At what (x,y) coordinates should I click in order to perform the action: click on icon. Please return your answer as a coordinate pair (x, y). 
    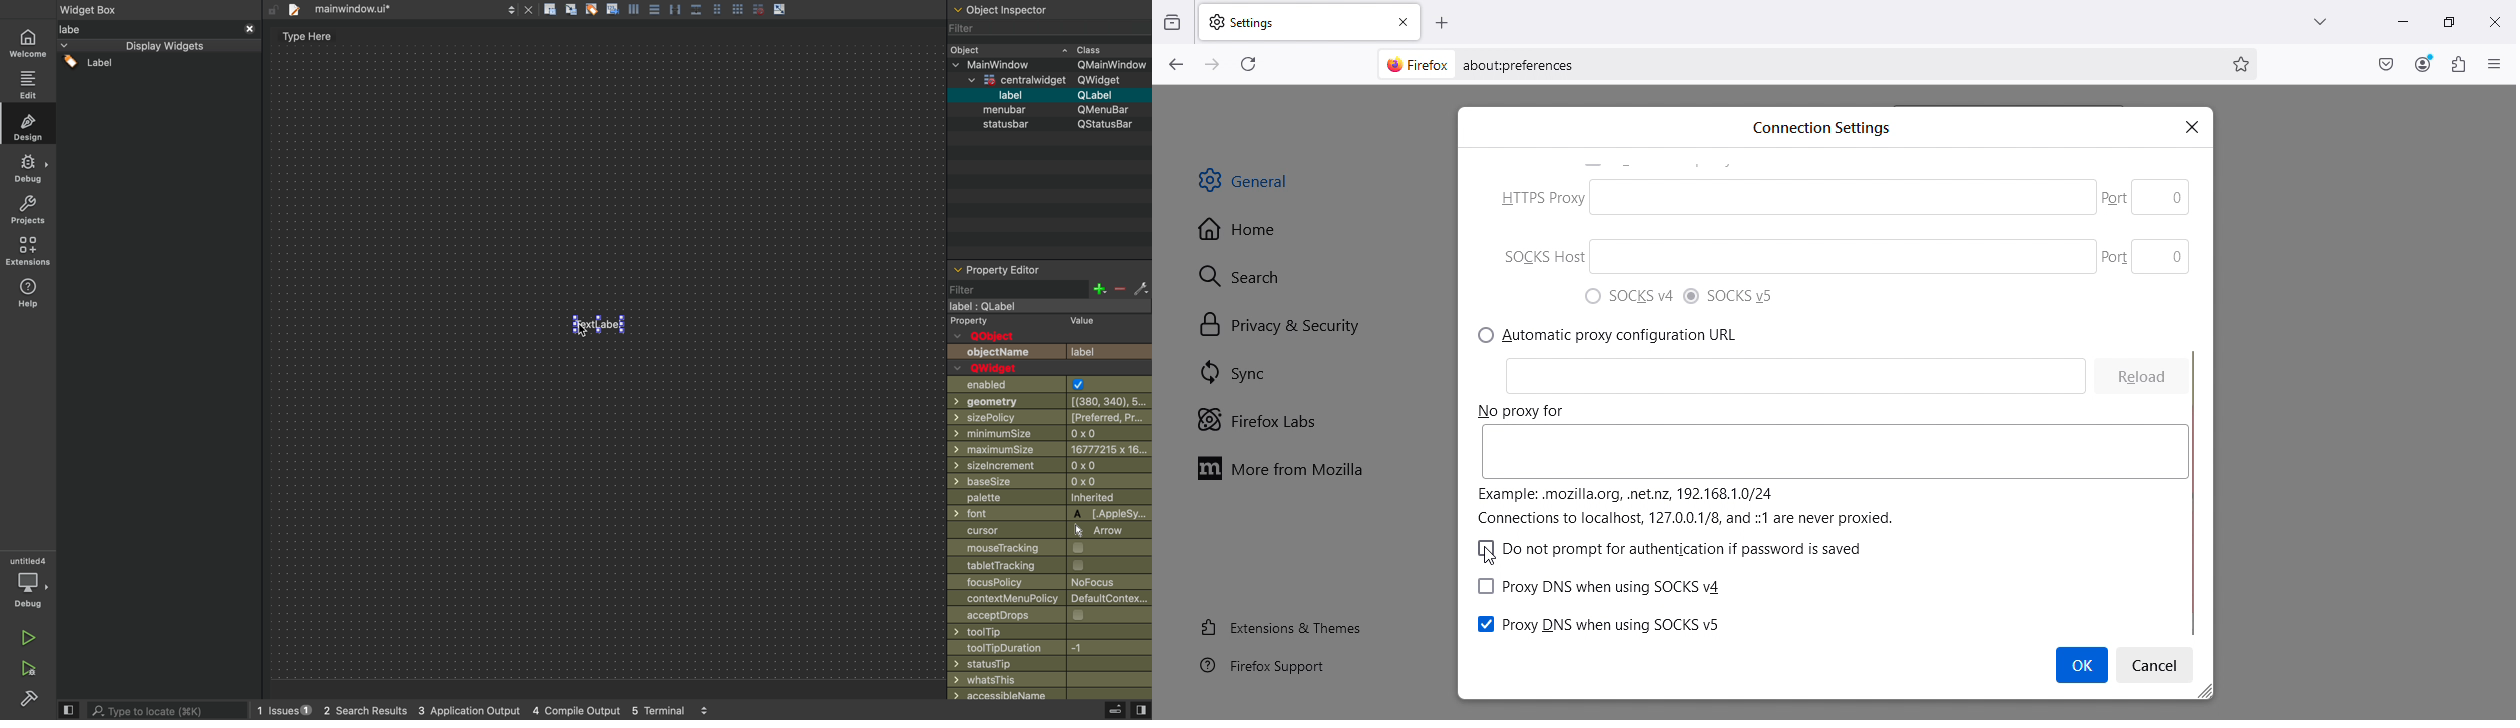
    Looking at the image, I should click on (635, 9).